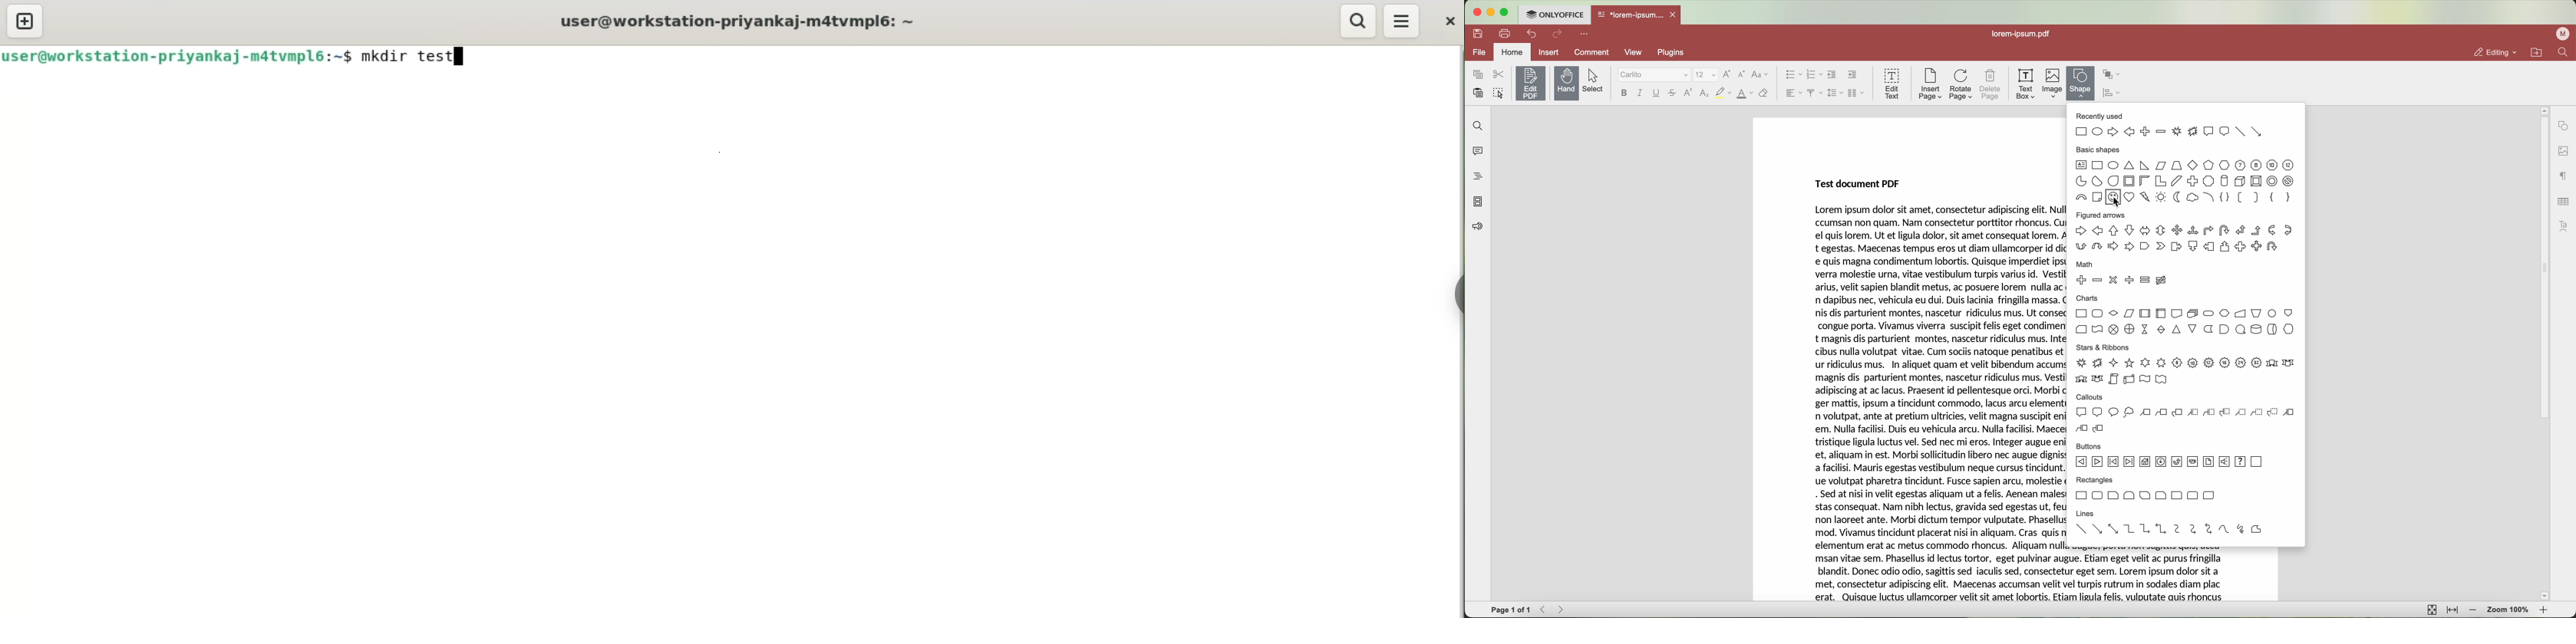  Describe the element at coordinates (1492, 12) in the screenshot. I see `minimize` at that location.